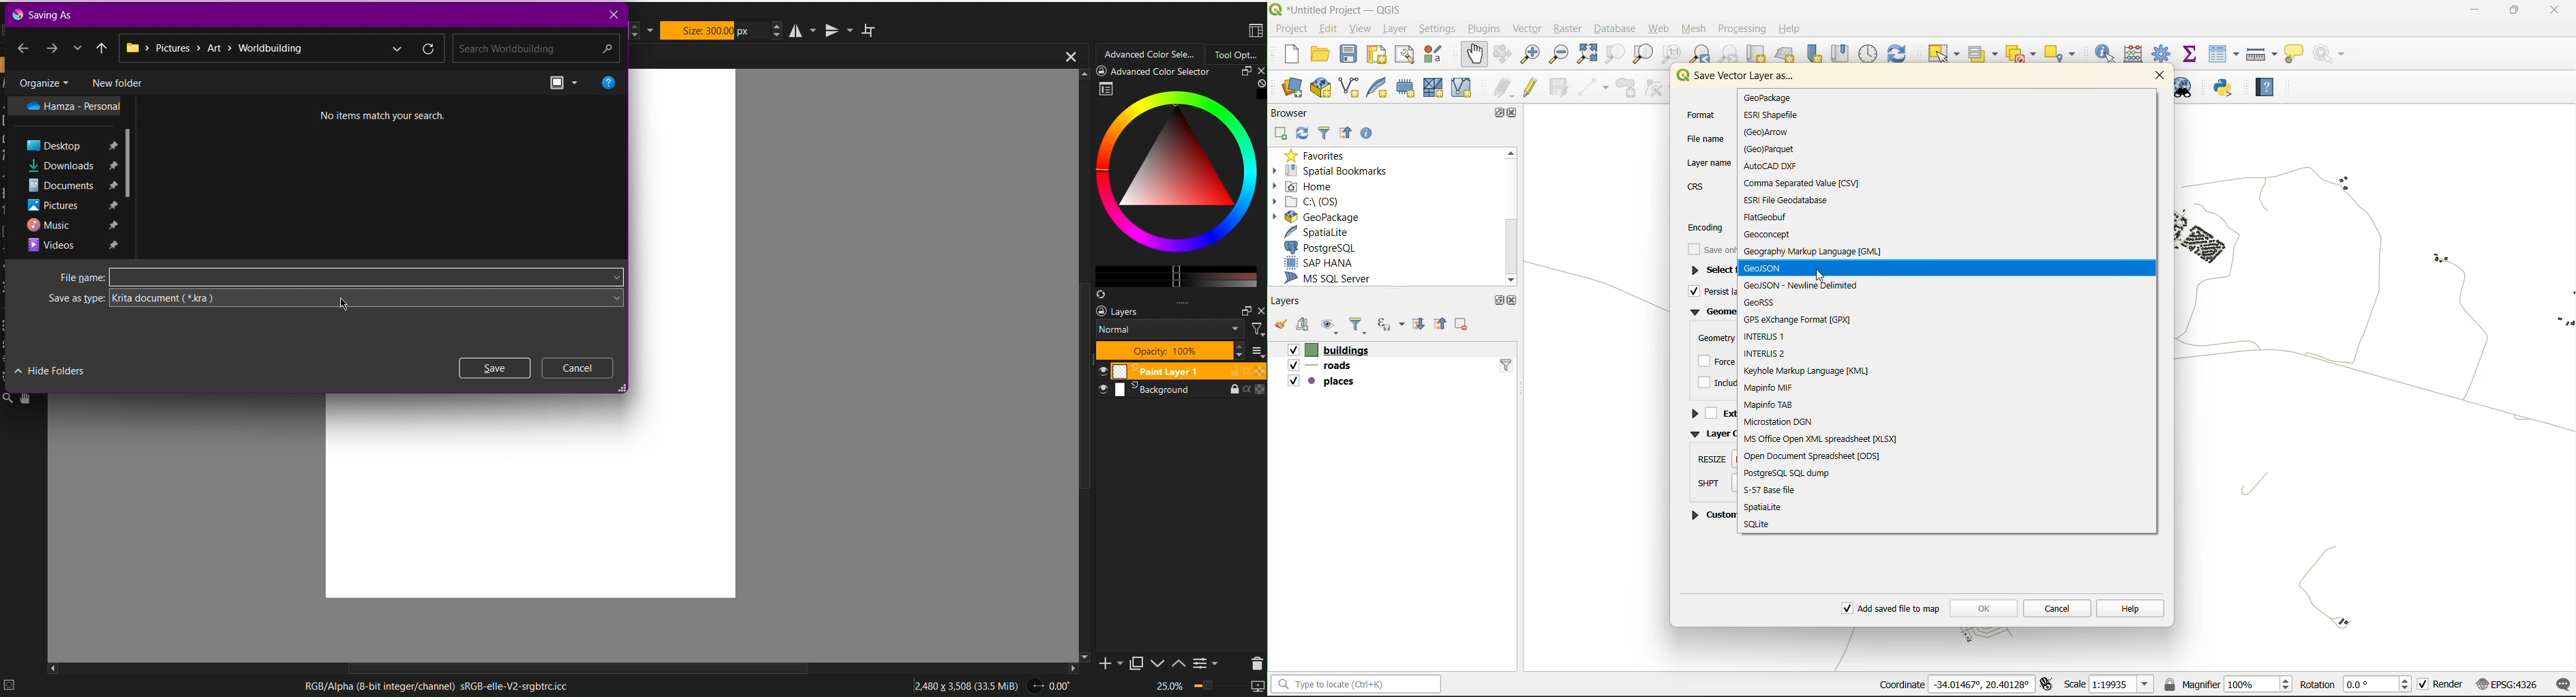  I want to click on filter, so click(1361, 325).